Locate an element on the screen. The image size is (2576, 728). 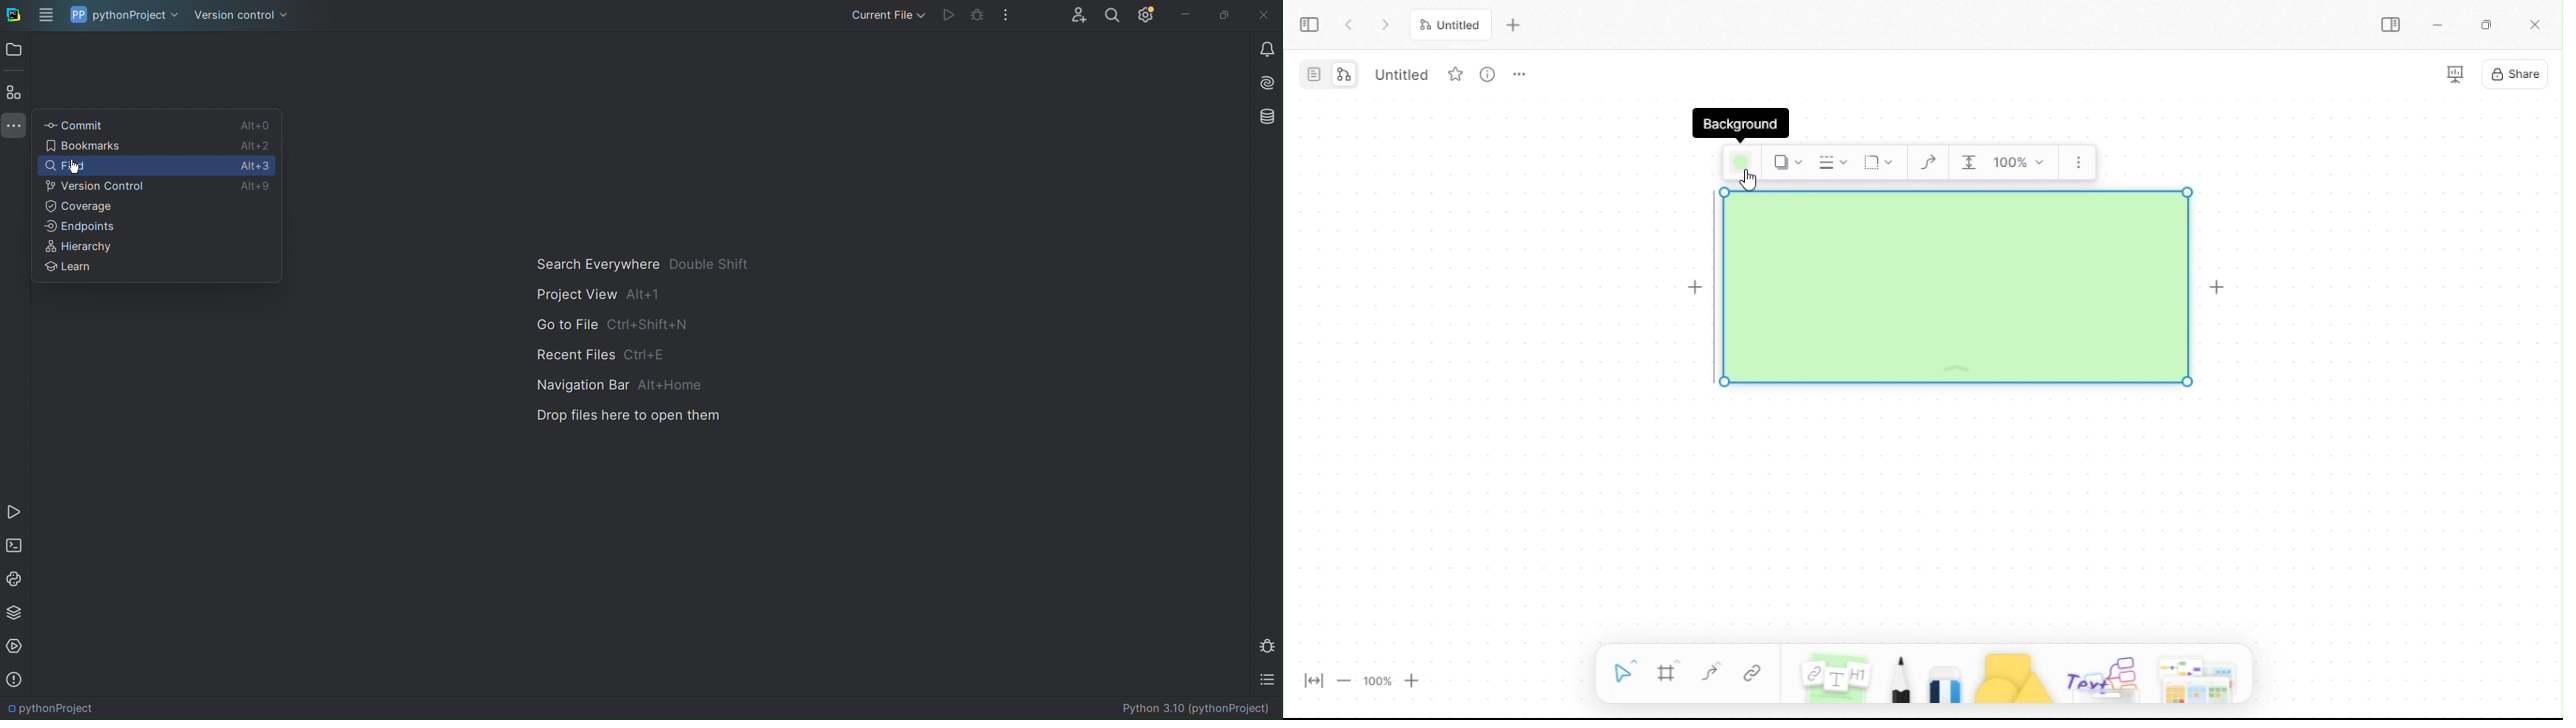
Alt+2 is located at coordinates (255, 143).